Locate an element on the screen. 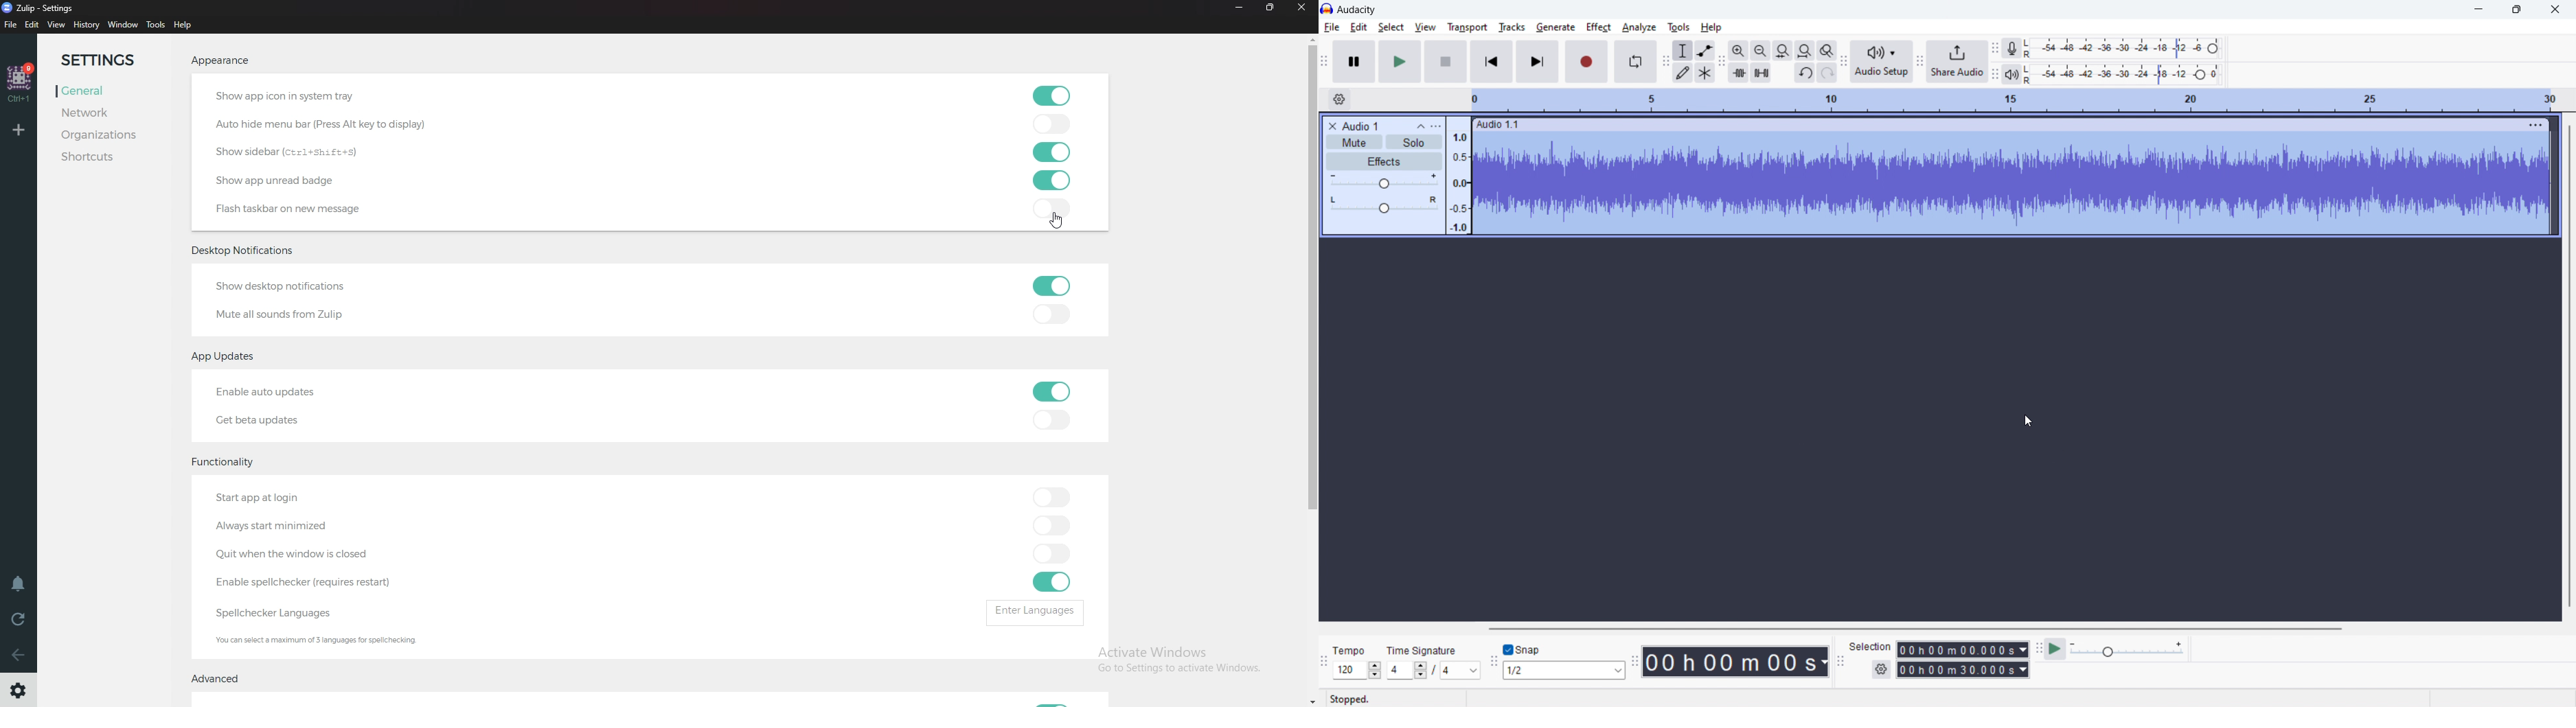 Image resolution: width=2576 pixels, height=728 pixels. toggle is located at coordinates (1049, 524).